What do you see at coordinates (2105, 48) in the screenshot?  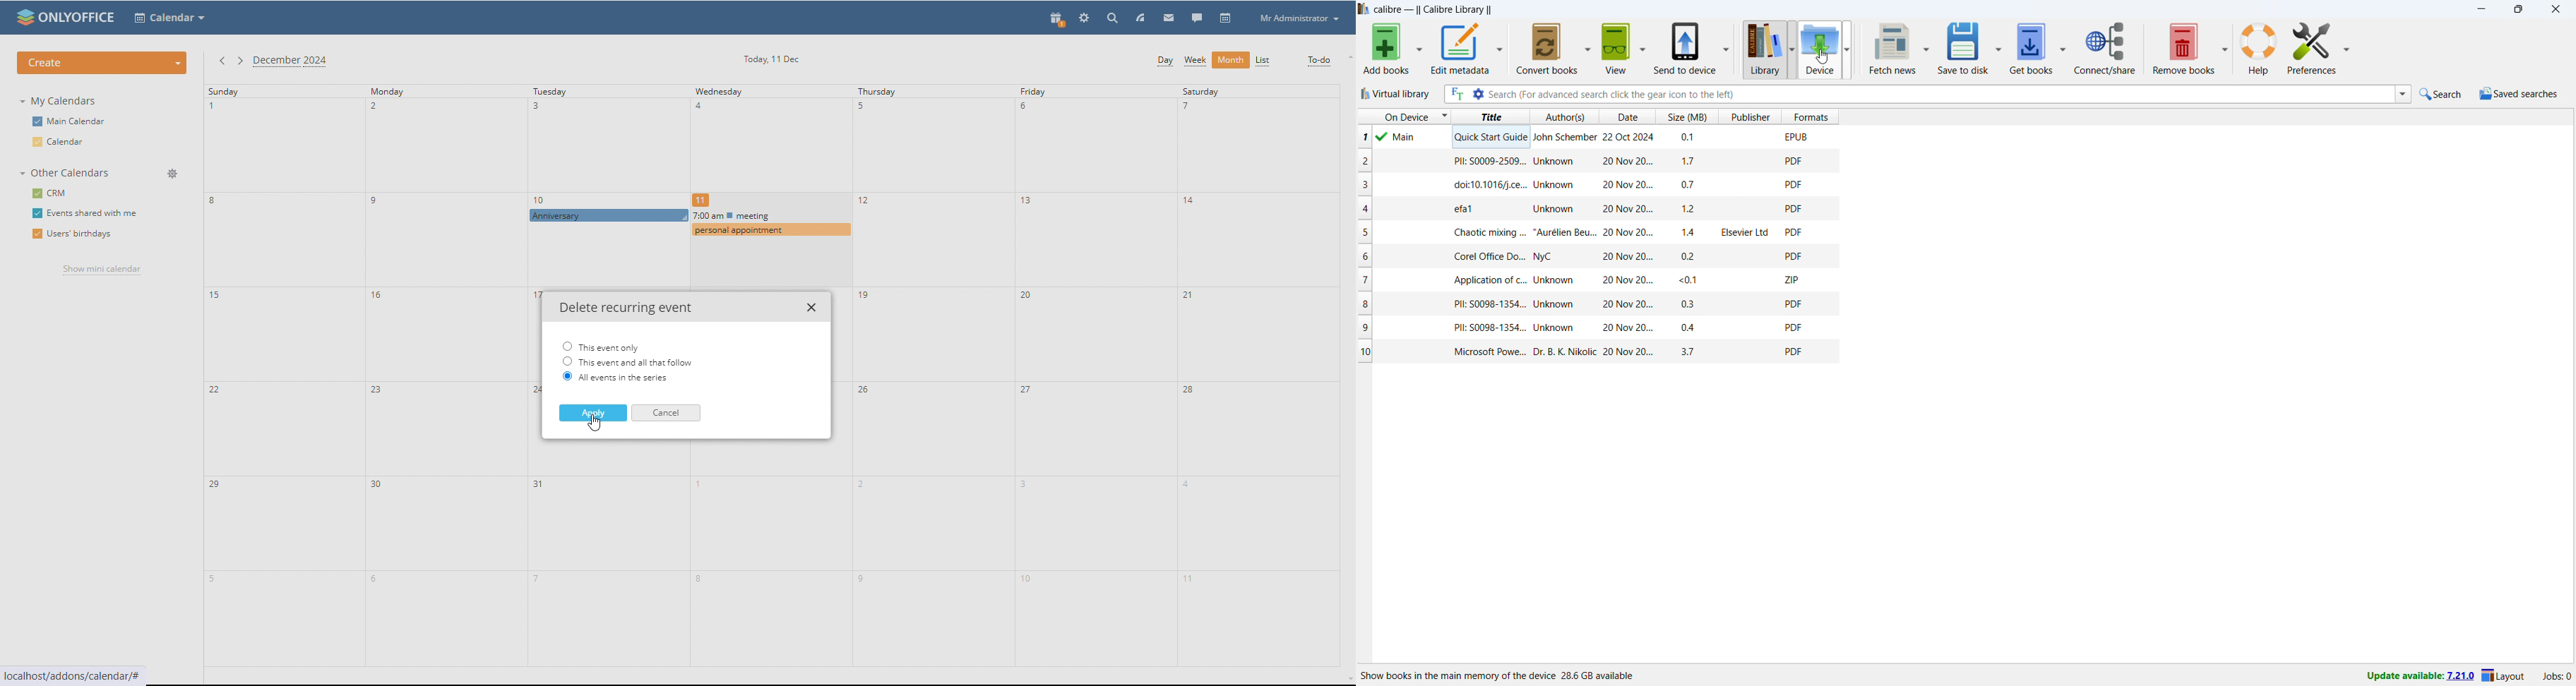 I see `connect/share` at bounding box center [2105, 48].